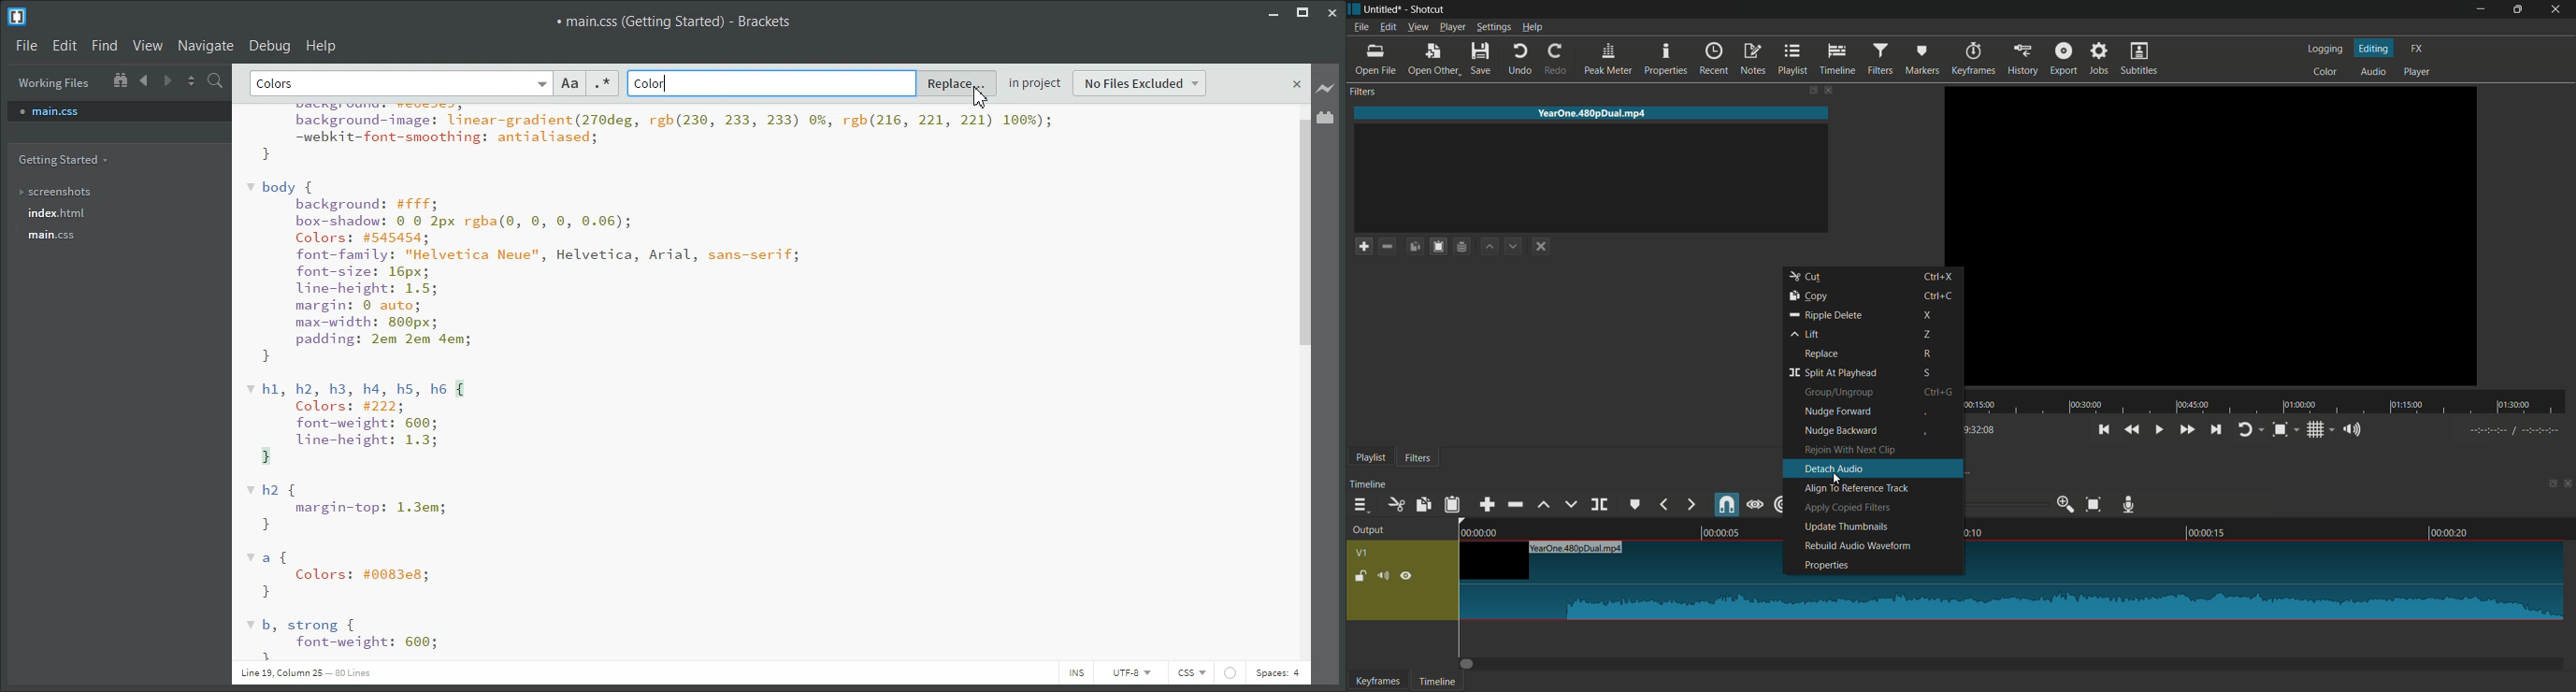 The height and width of the screenshot is (700, 2576). Describe the element at coordinates (1690, 504) in the screenshot. I see `next marker` at that location.